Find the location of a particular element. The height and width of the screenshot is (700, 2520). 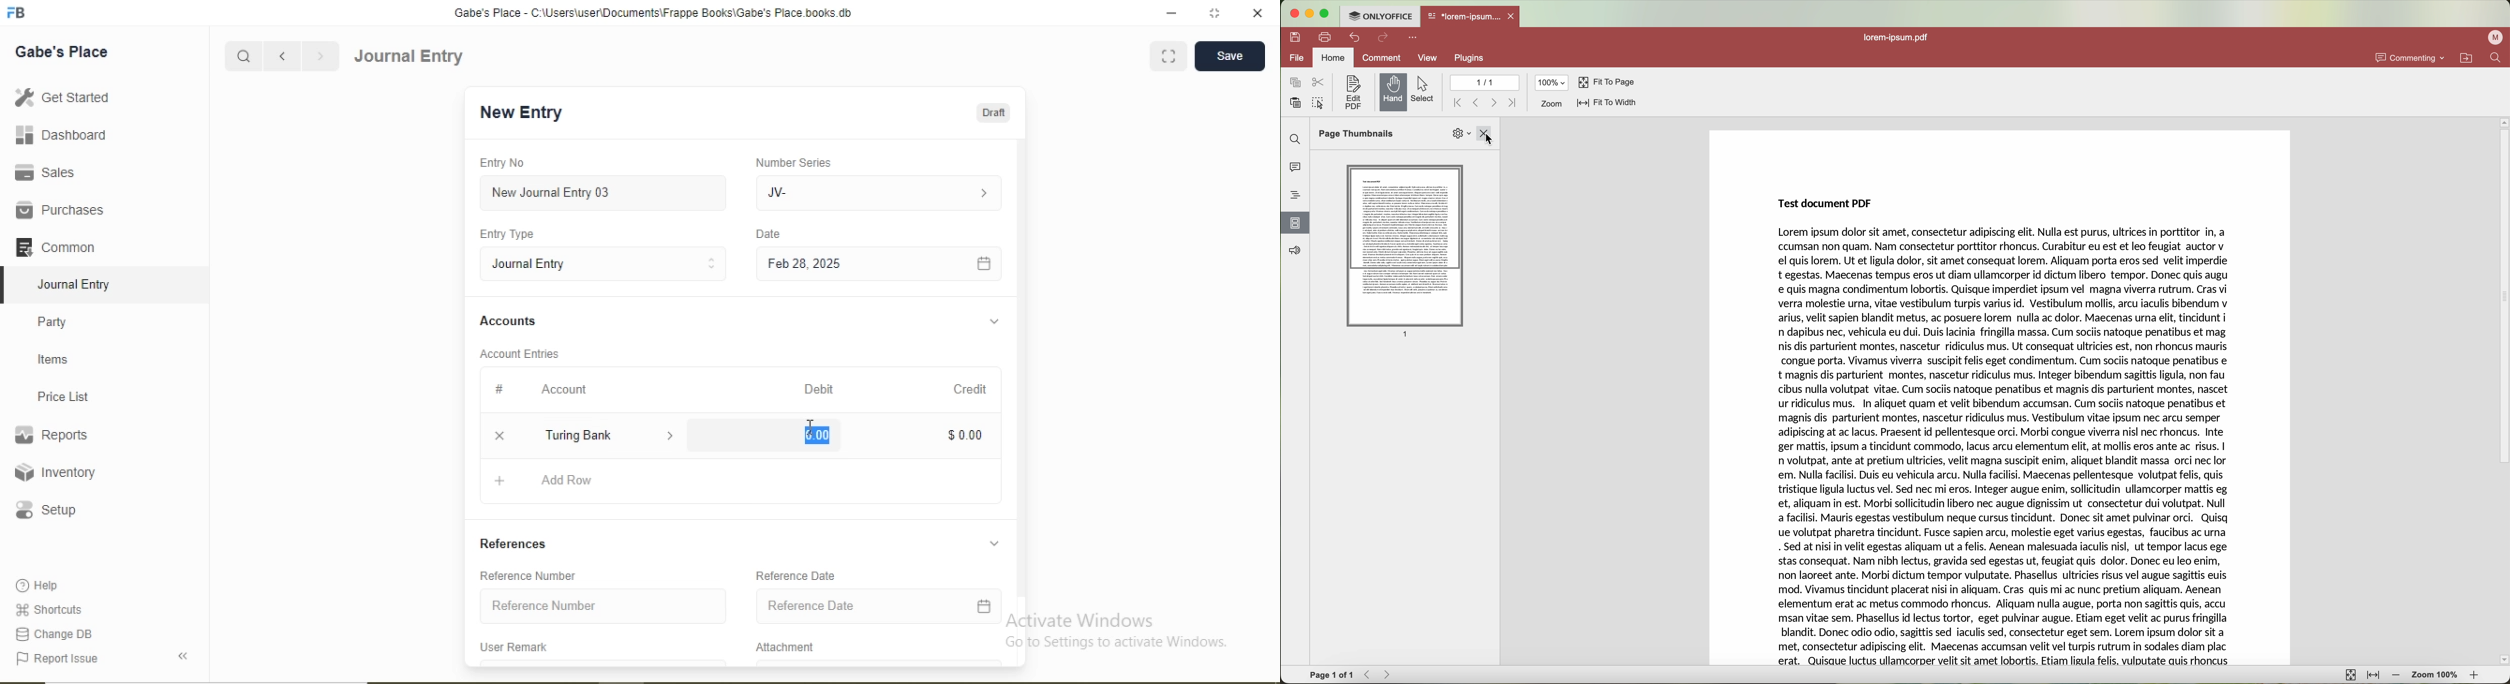

References is located at coordinates (513, 543).